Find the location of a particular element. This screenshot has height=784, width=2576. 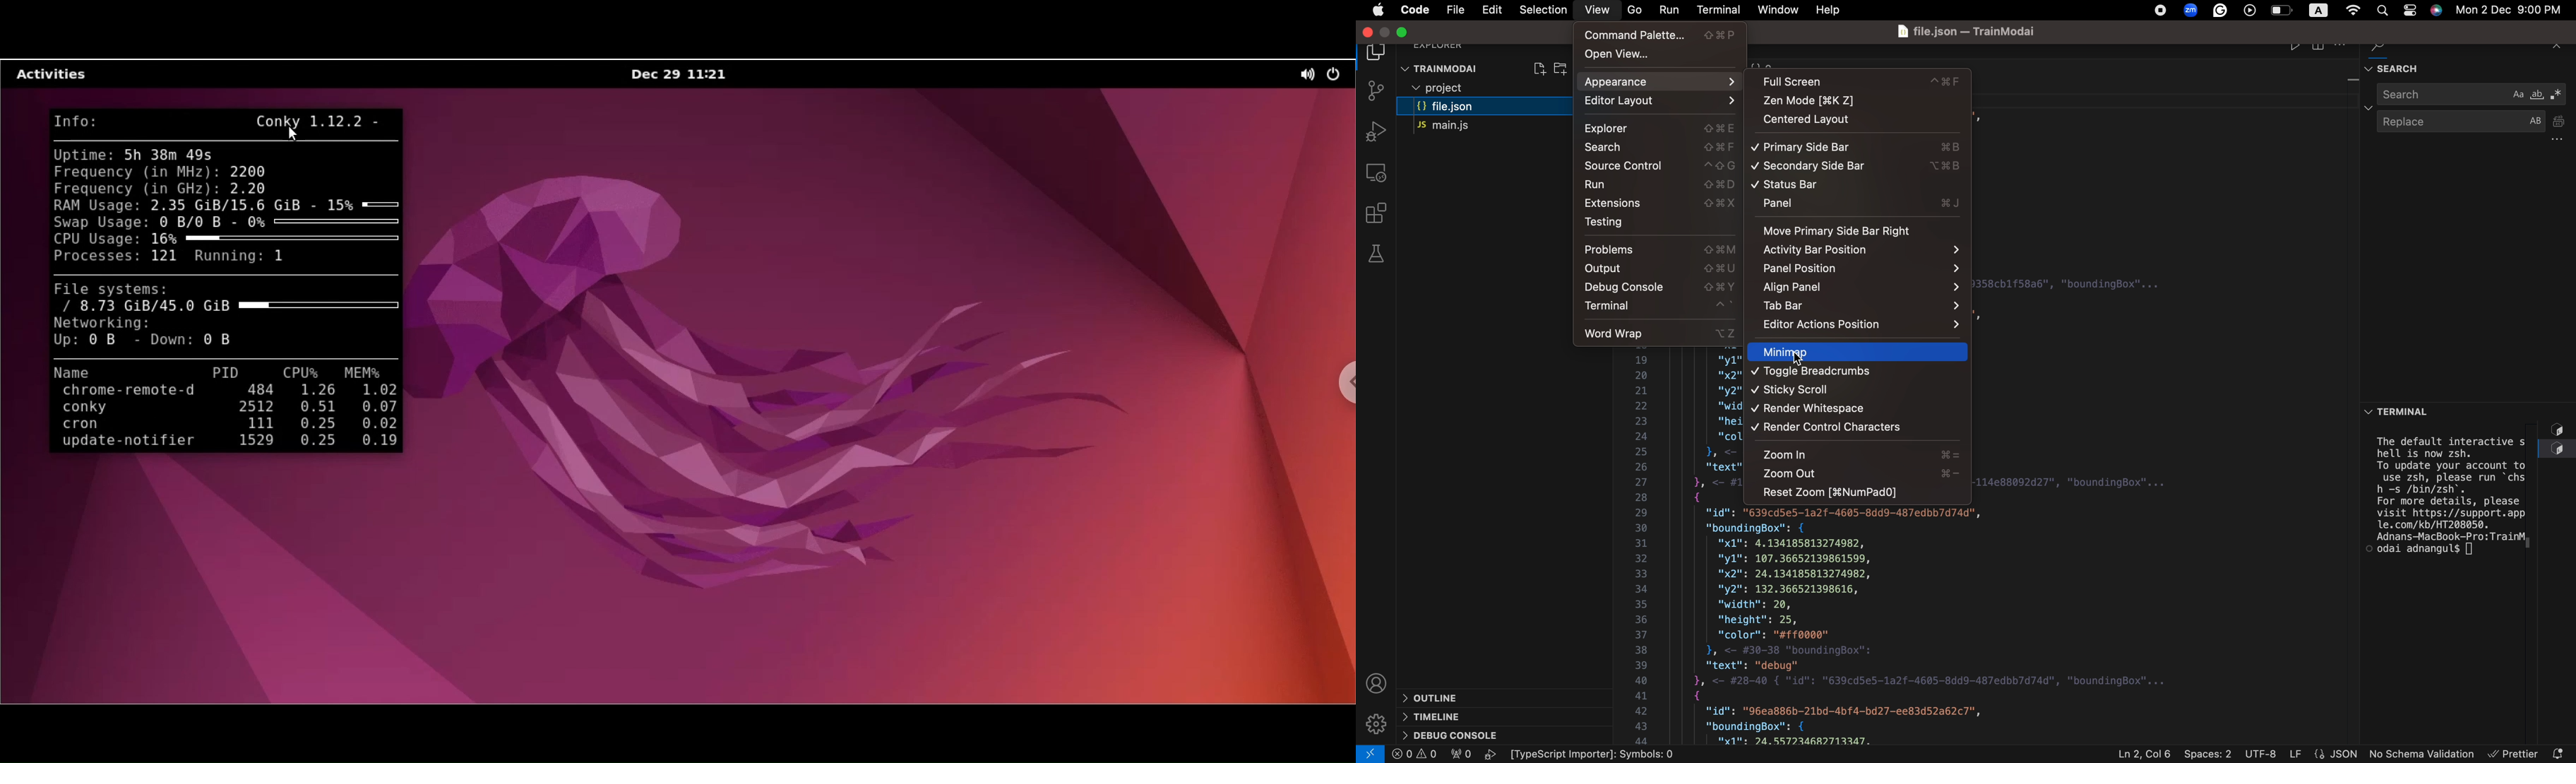

debug tool is located at coordinates (1374, 131).